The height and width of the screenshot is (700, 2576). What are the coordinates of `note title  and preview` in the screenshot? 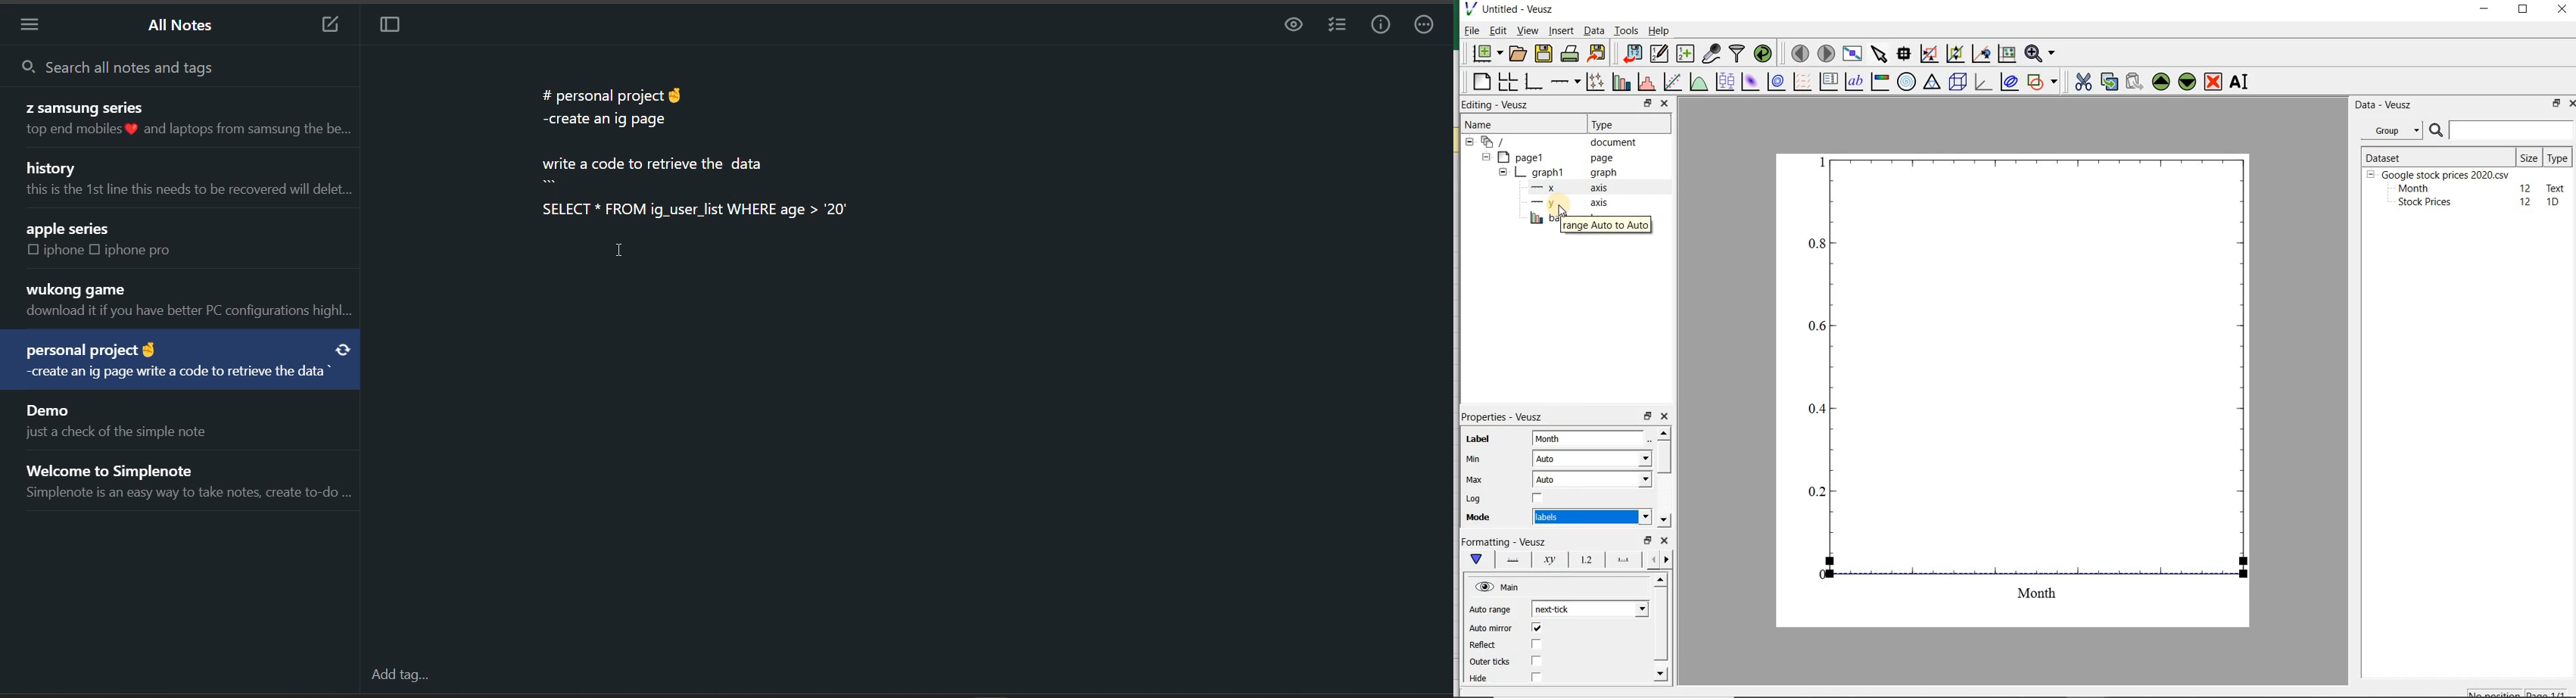 It's located at (177, 119).